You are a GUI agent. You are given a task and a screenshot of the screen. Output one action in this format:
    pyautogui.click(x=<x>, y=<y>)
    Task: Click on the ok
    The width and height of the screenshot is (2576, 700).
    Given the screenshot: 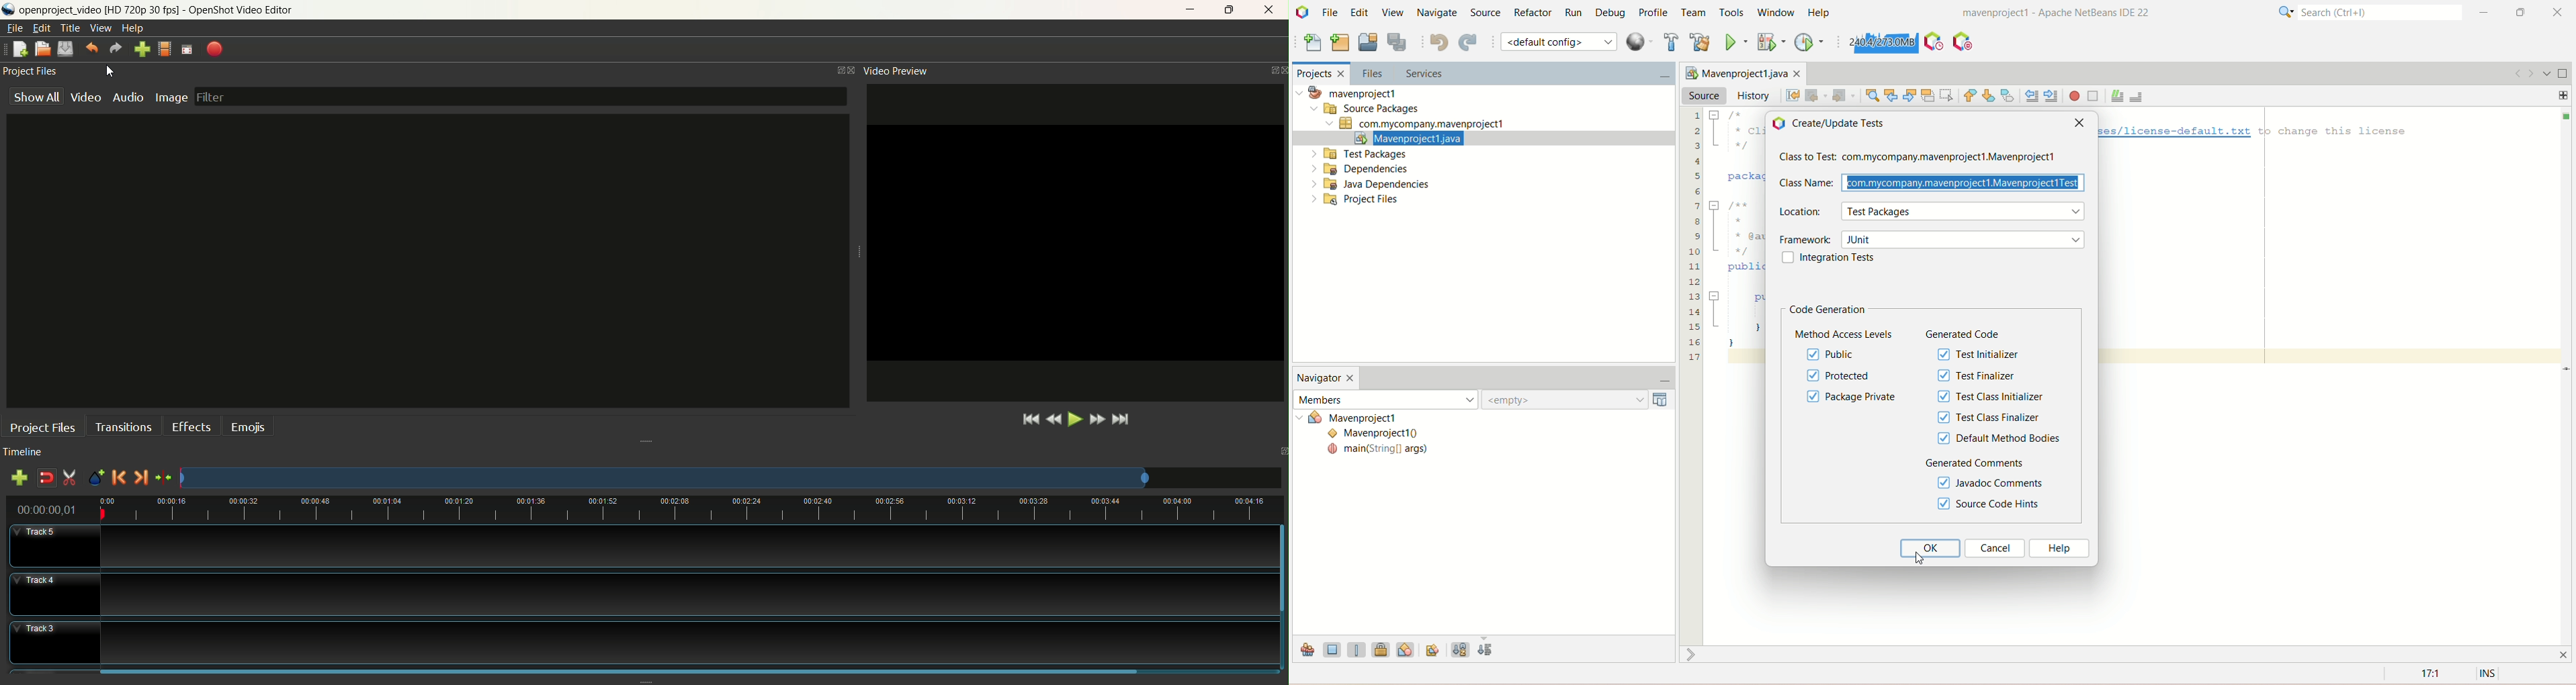 What is the action you would take?
    pyautogui.click(x=1928, y=549)
    